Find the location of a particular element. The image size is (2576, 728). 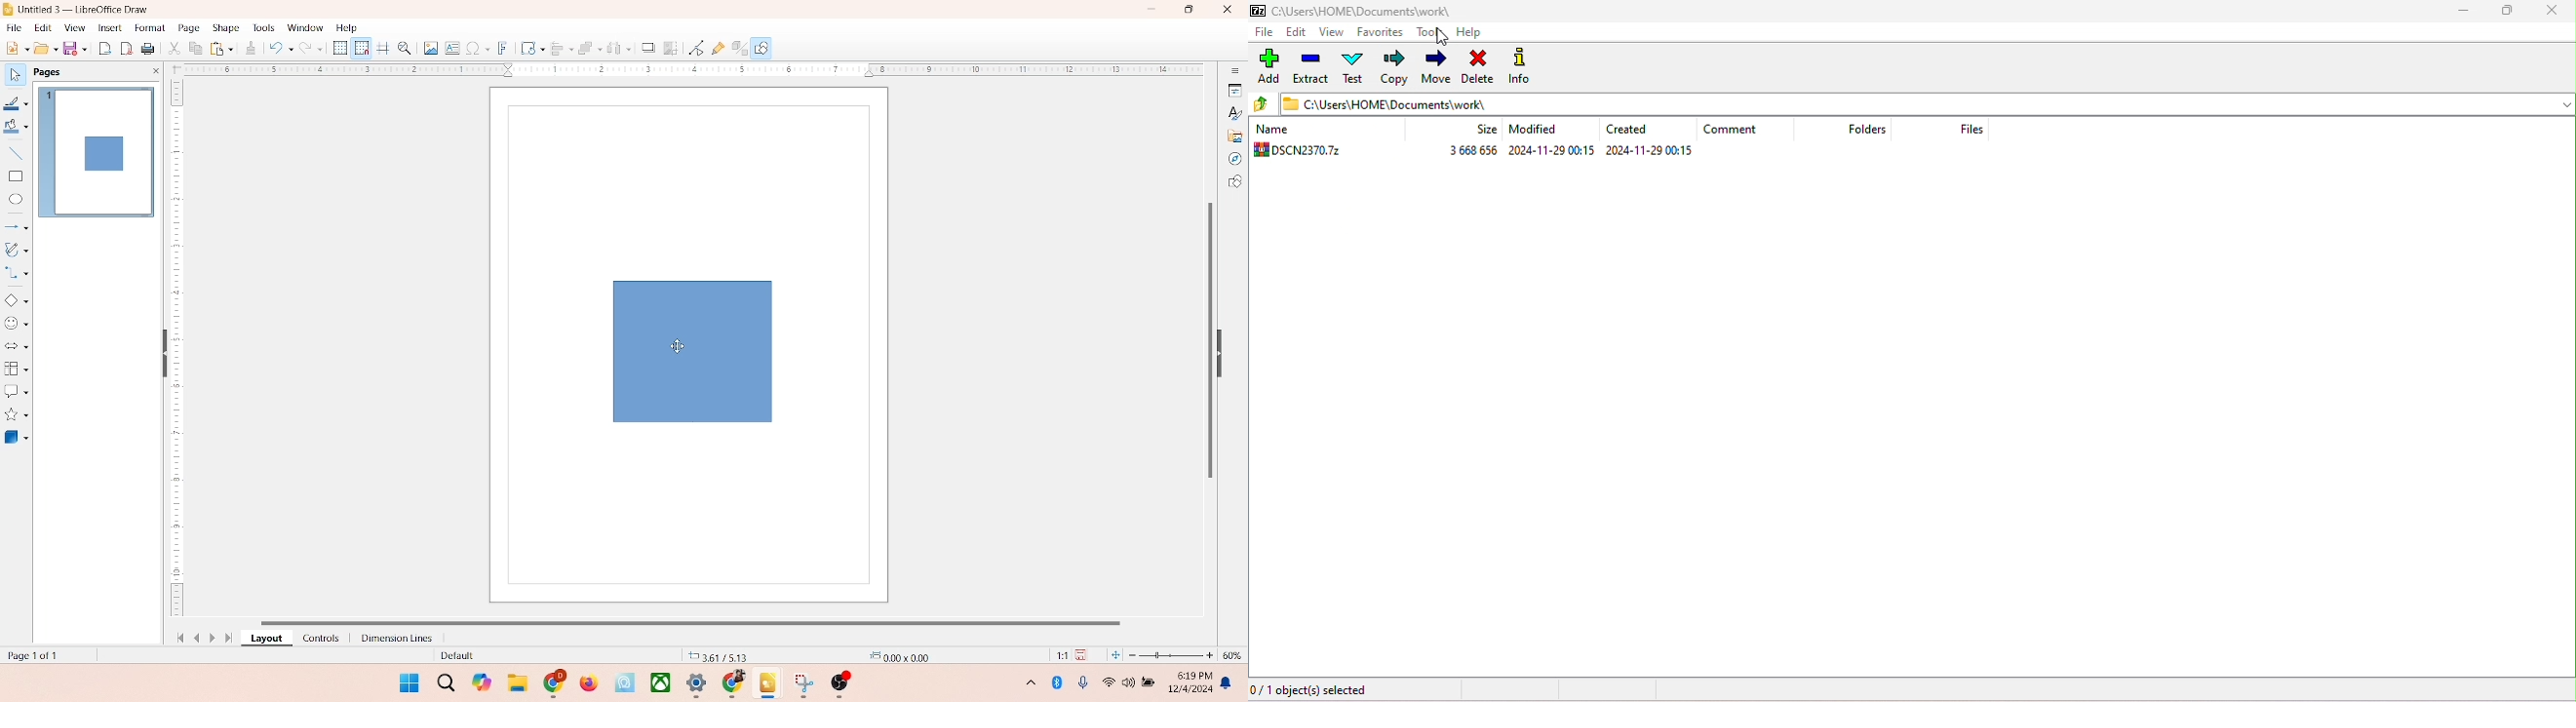

previous page is located at coordinates (197, 638).